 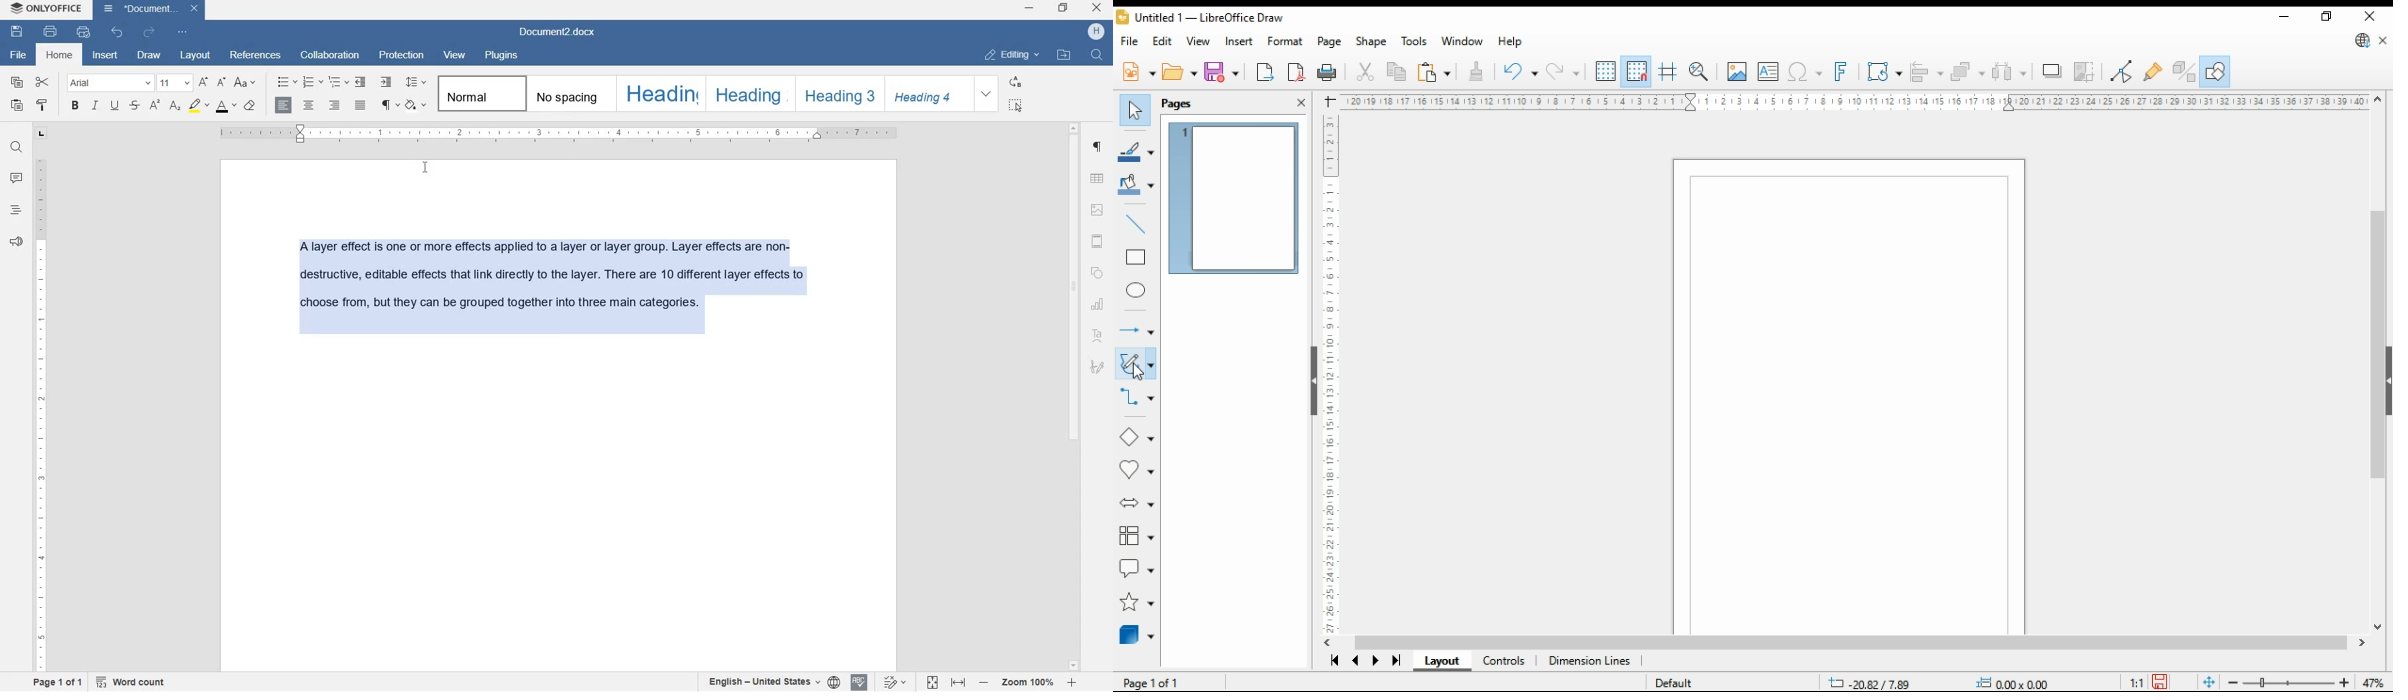 What do you see at coordinates (389, 104) in the screenshot?
I see `nonprinting characters` at bounding box center [389, 104].